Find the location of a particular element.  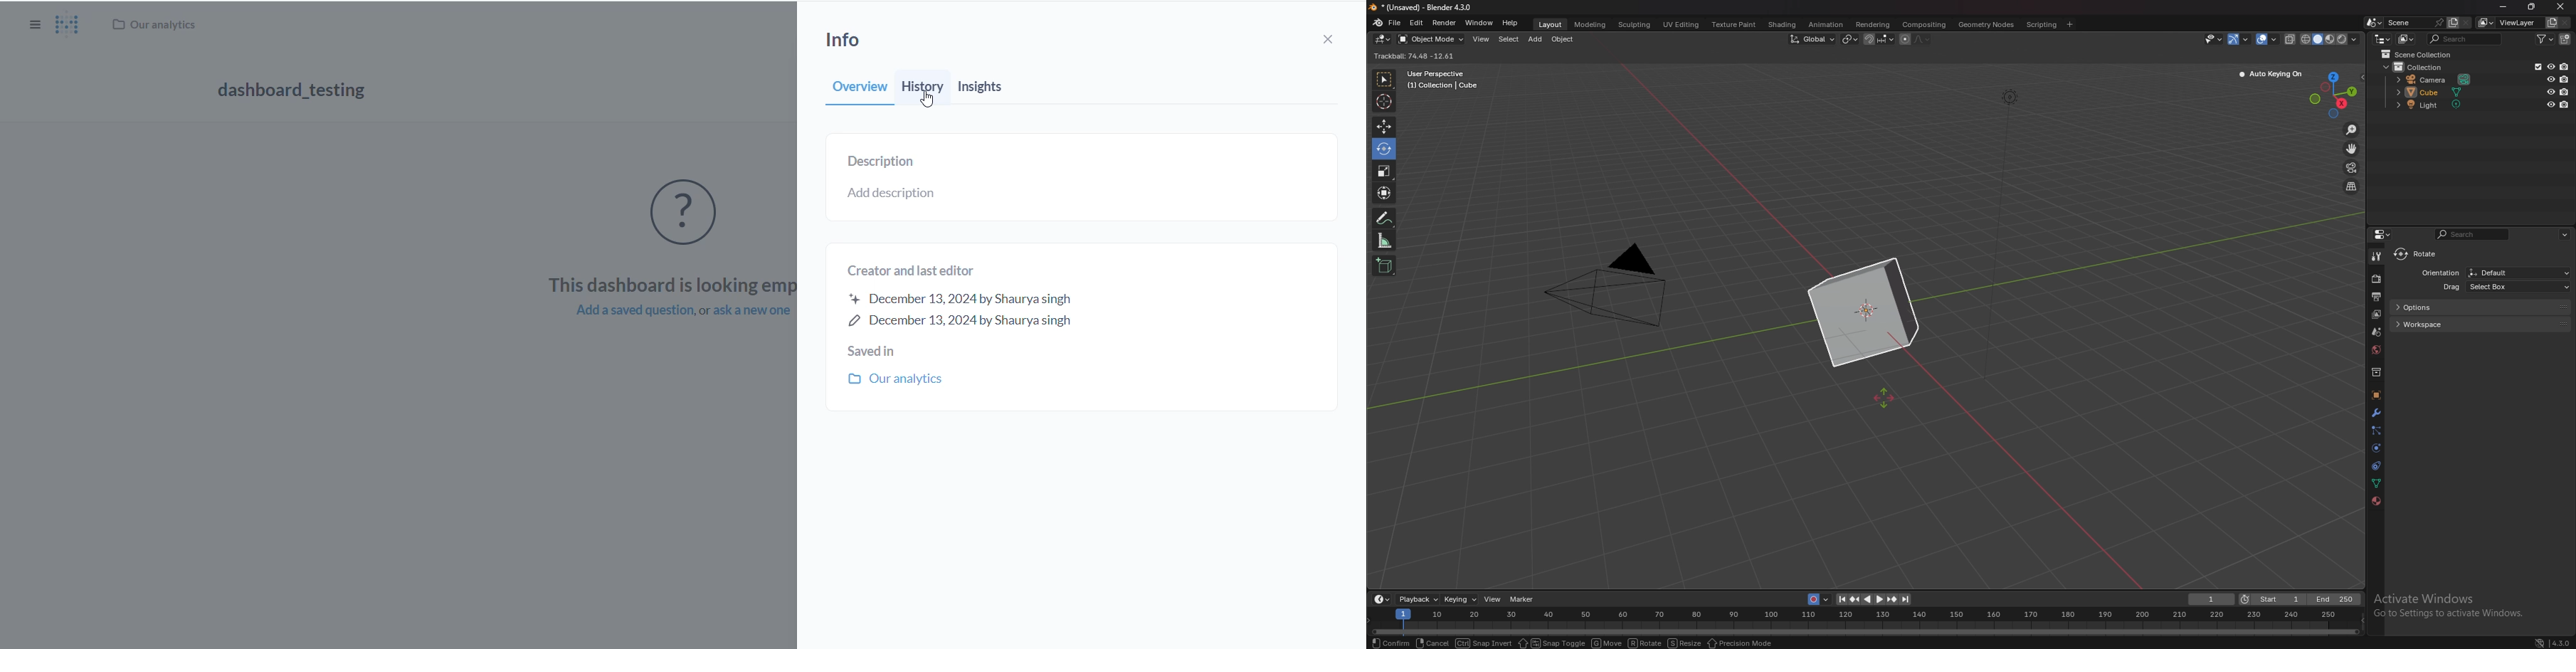

search is located at coordinates (2466, 39).